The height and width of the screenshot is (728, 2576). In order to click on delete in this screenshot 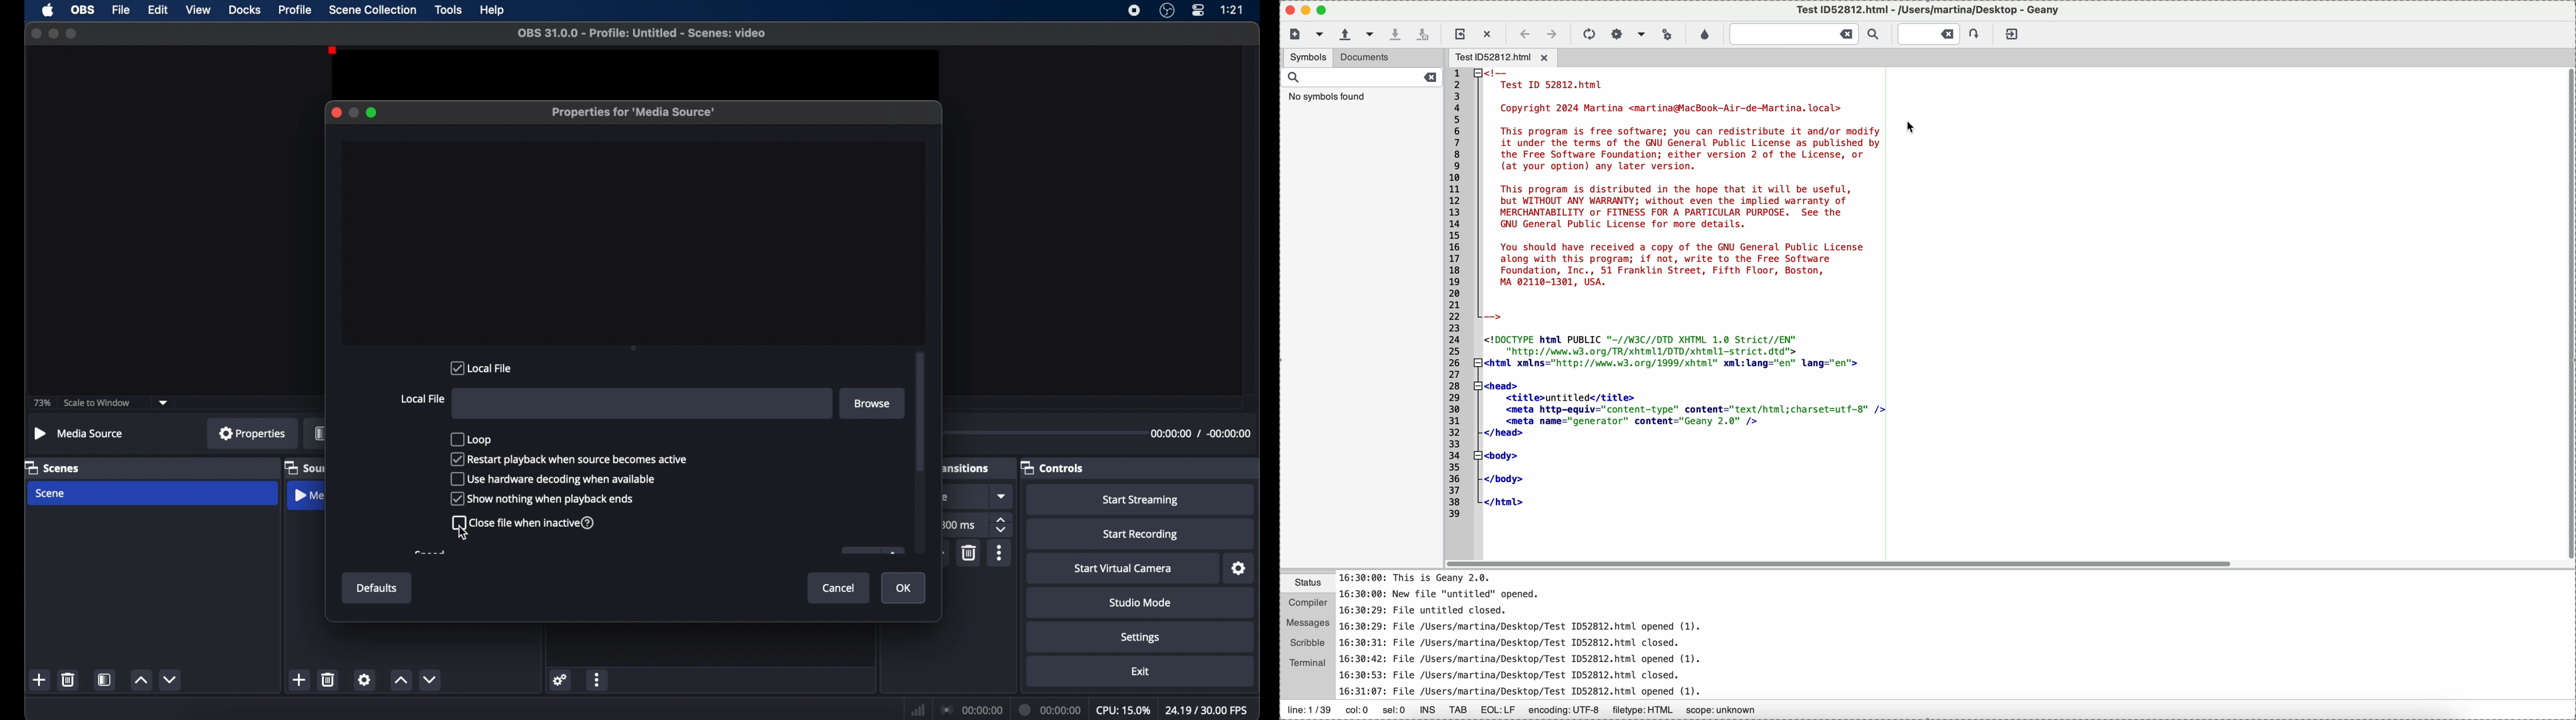, I will do `click(67, 679)`.